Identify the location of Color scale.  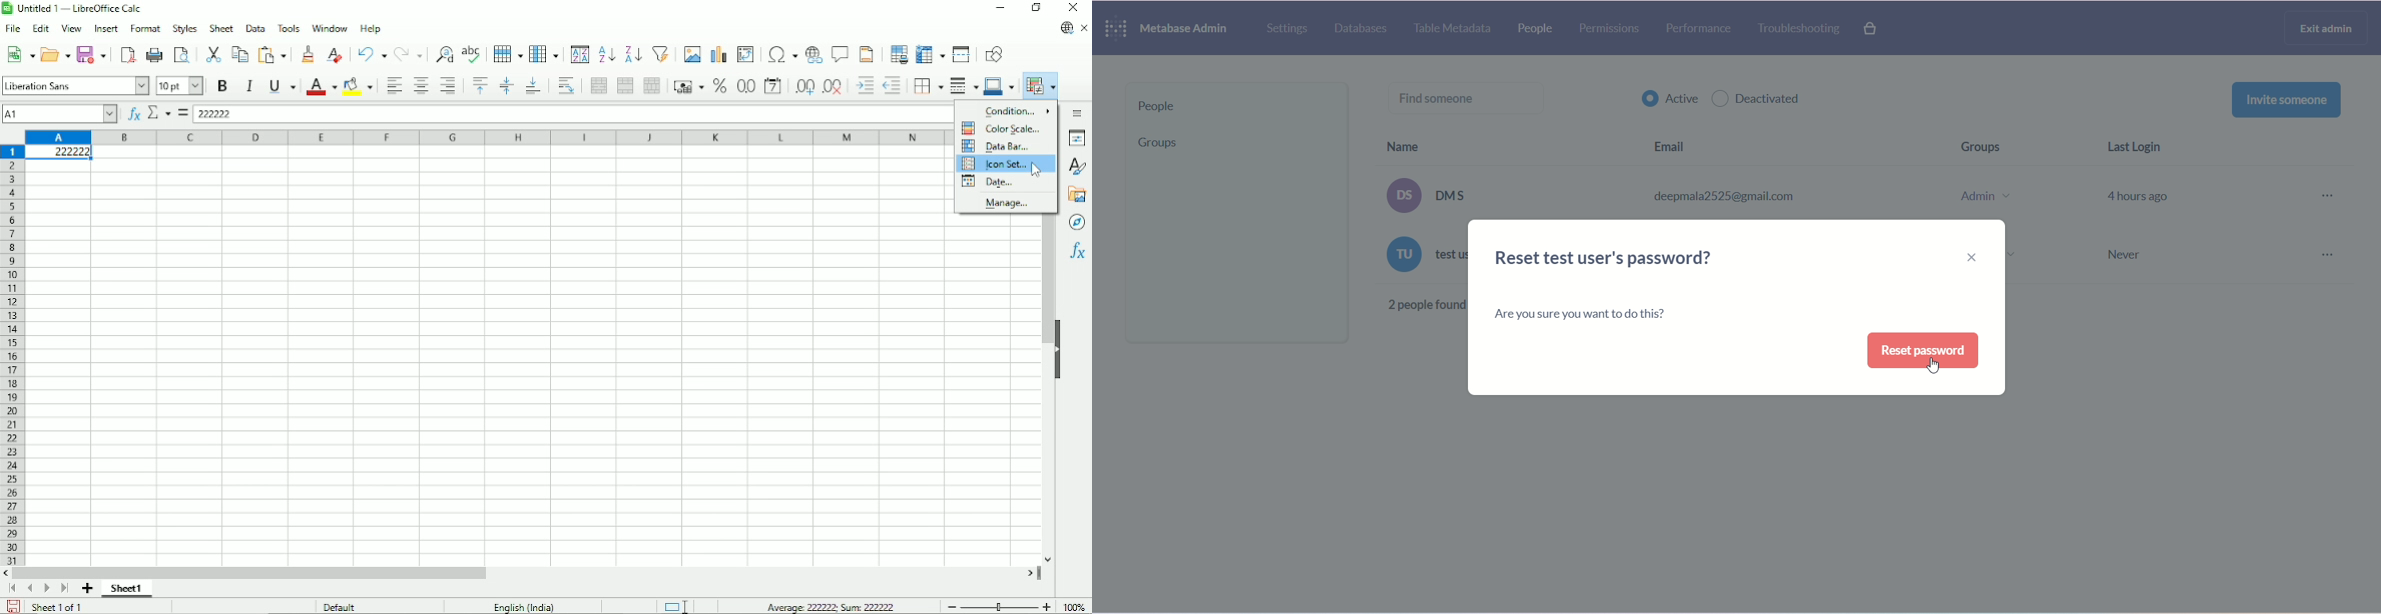
(1003, 129).